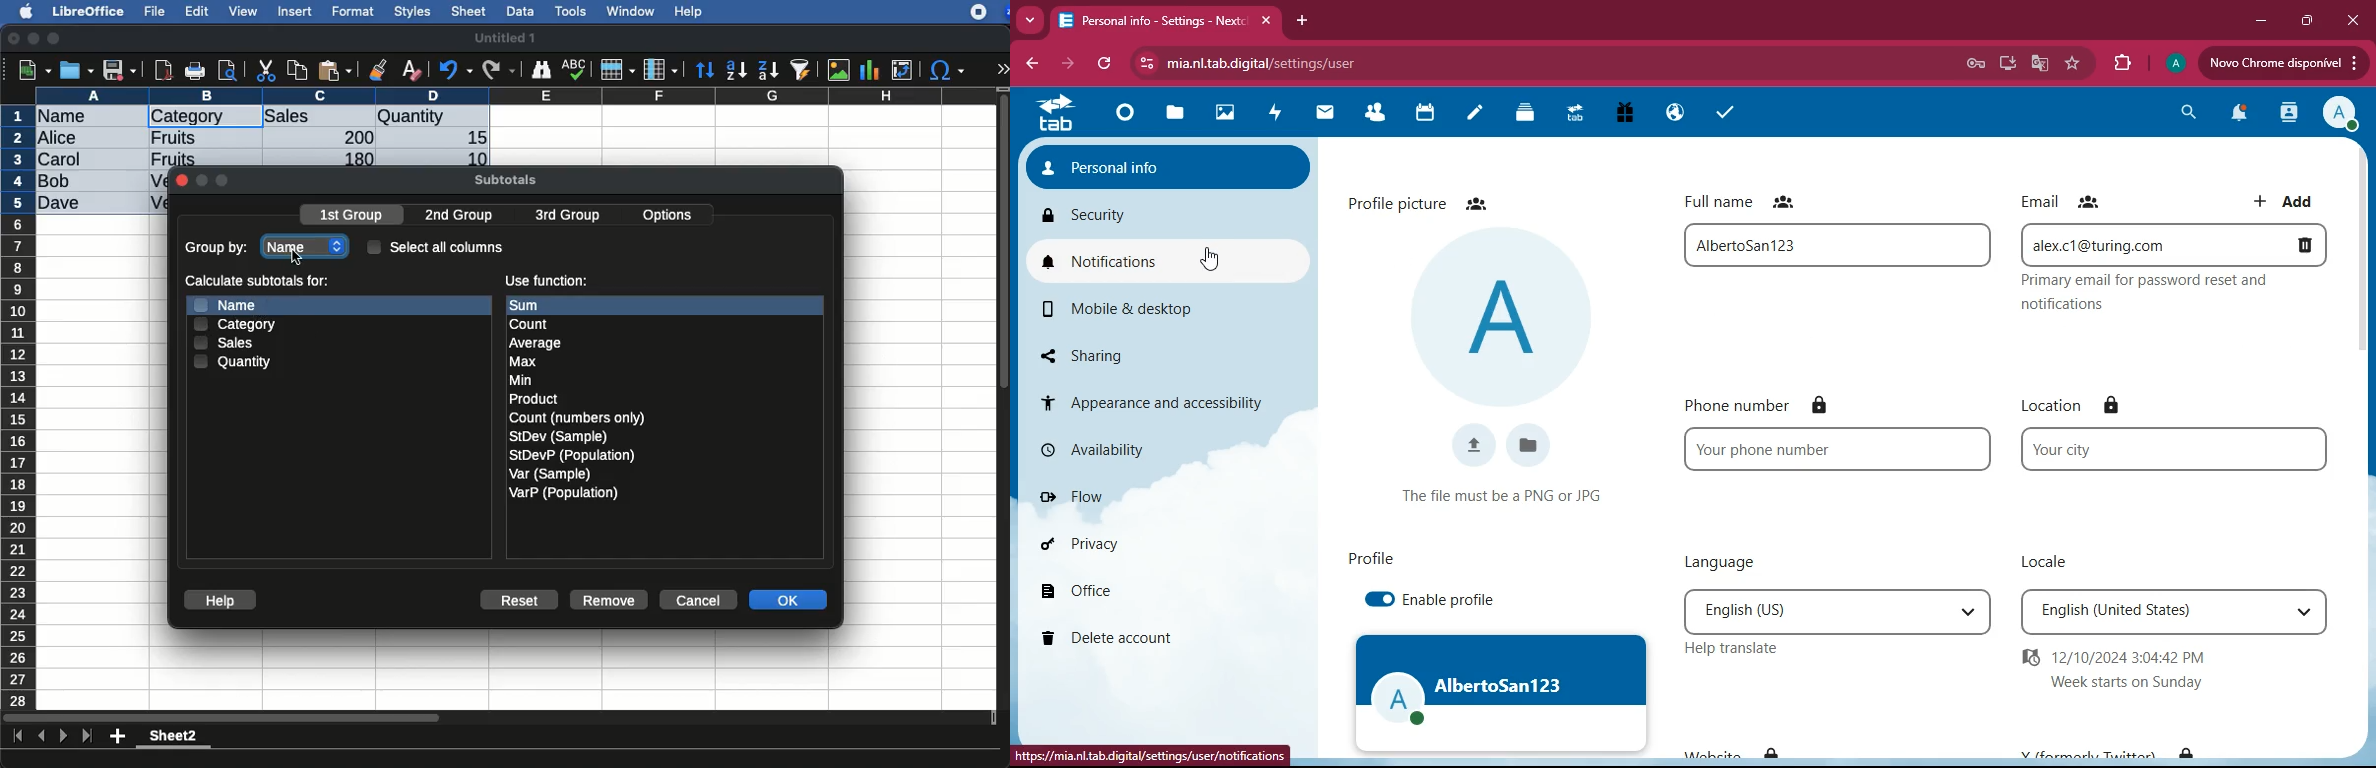 This screenshot has width=2380, height=784. Describe the element at coordinates (563, 493) in the screenshot. I see `VarP (Population)` at that location.